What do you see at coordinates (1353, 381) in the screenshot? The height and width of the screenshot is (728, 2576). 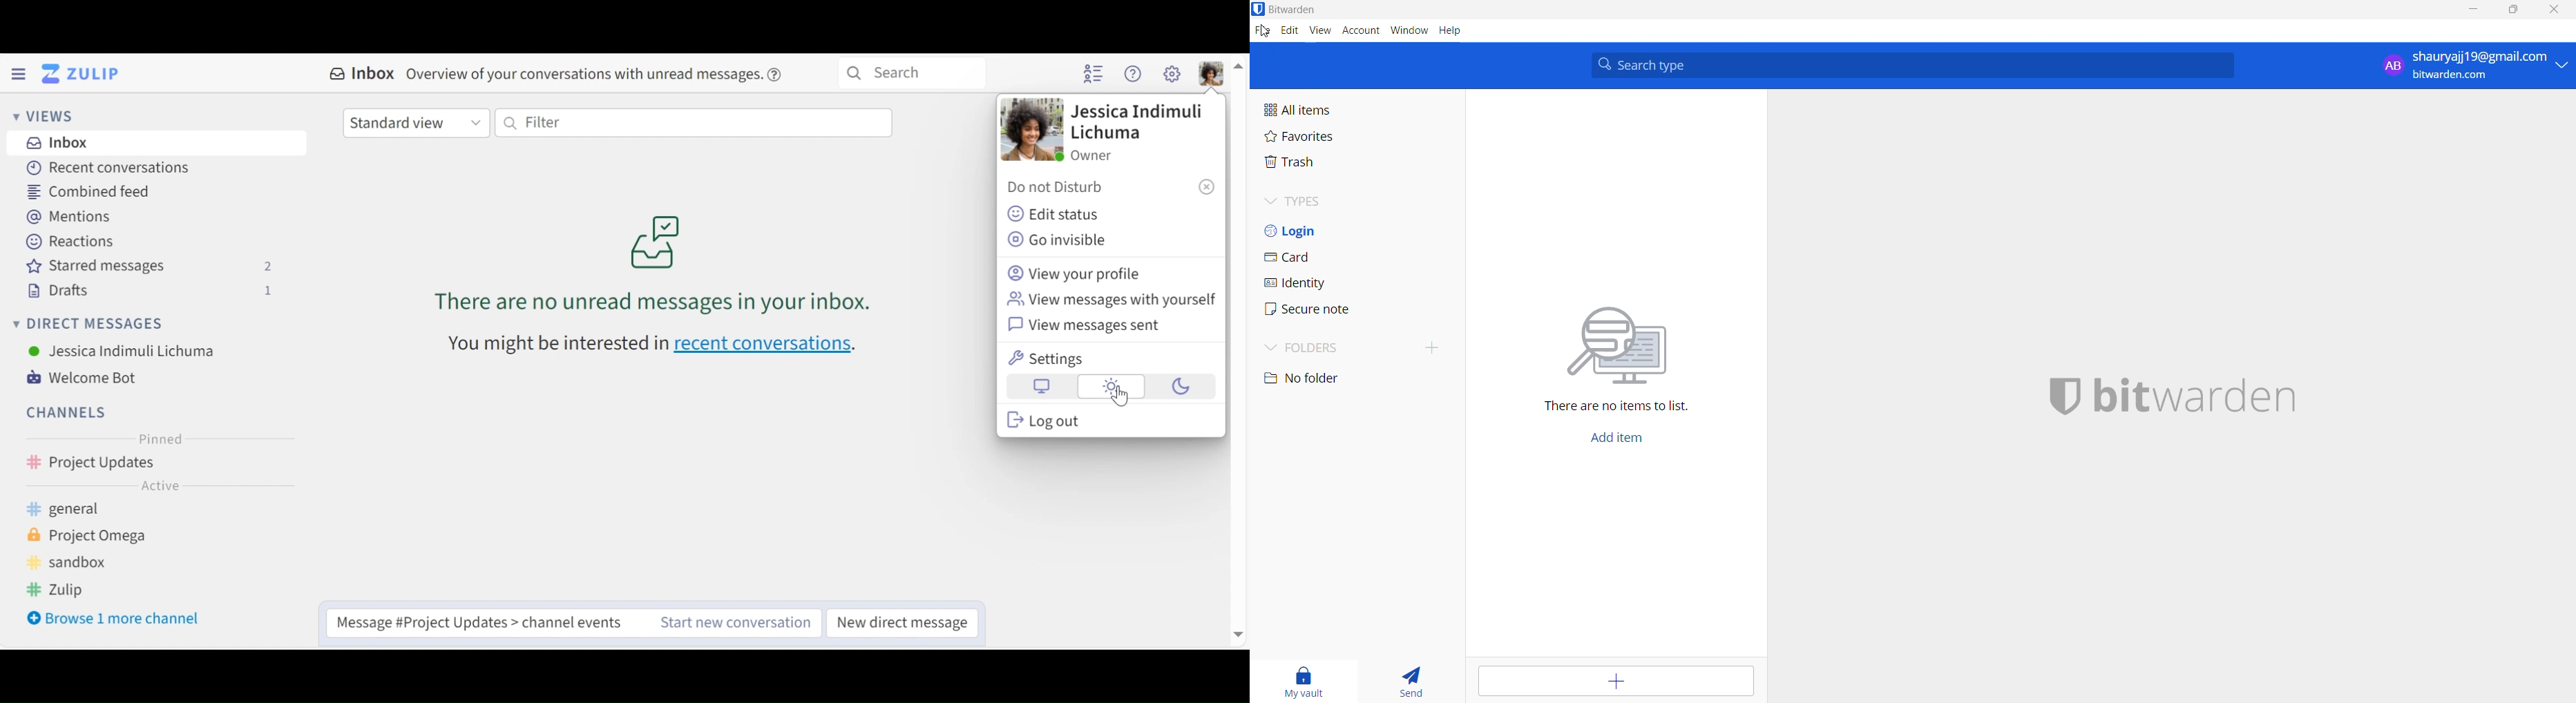 I see `no folder` at bounding box center [1353, 381].